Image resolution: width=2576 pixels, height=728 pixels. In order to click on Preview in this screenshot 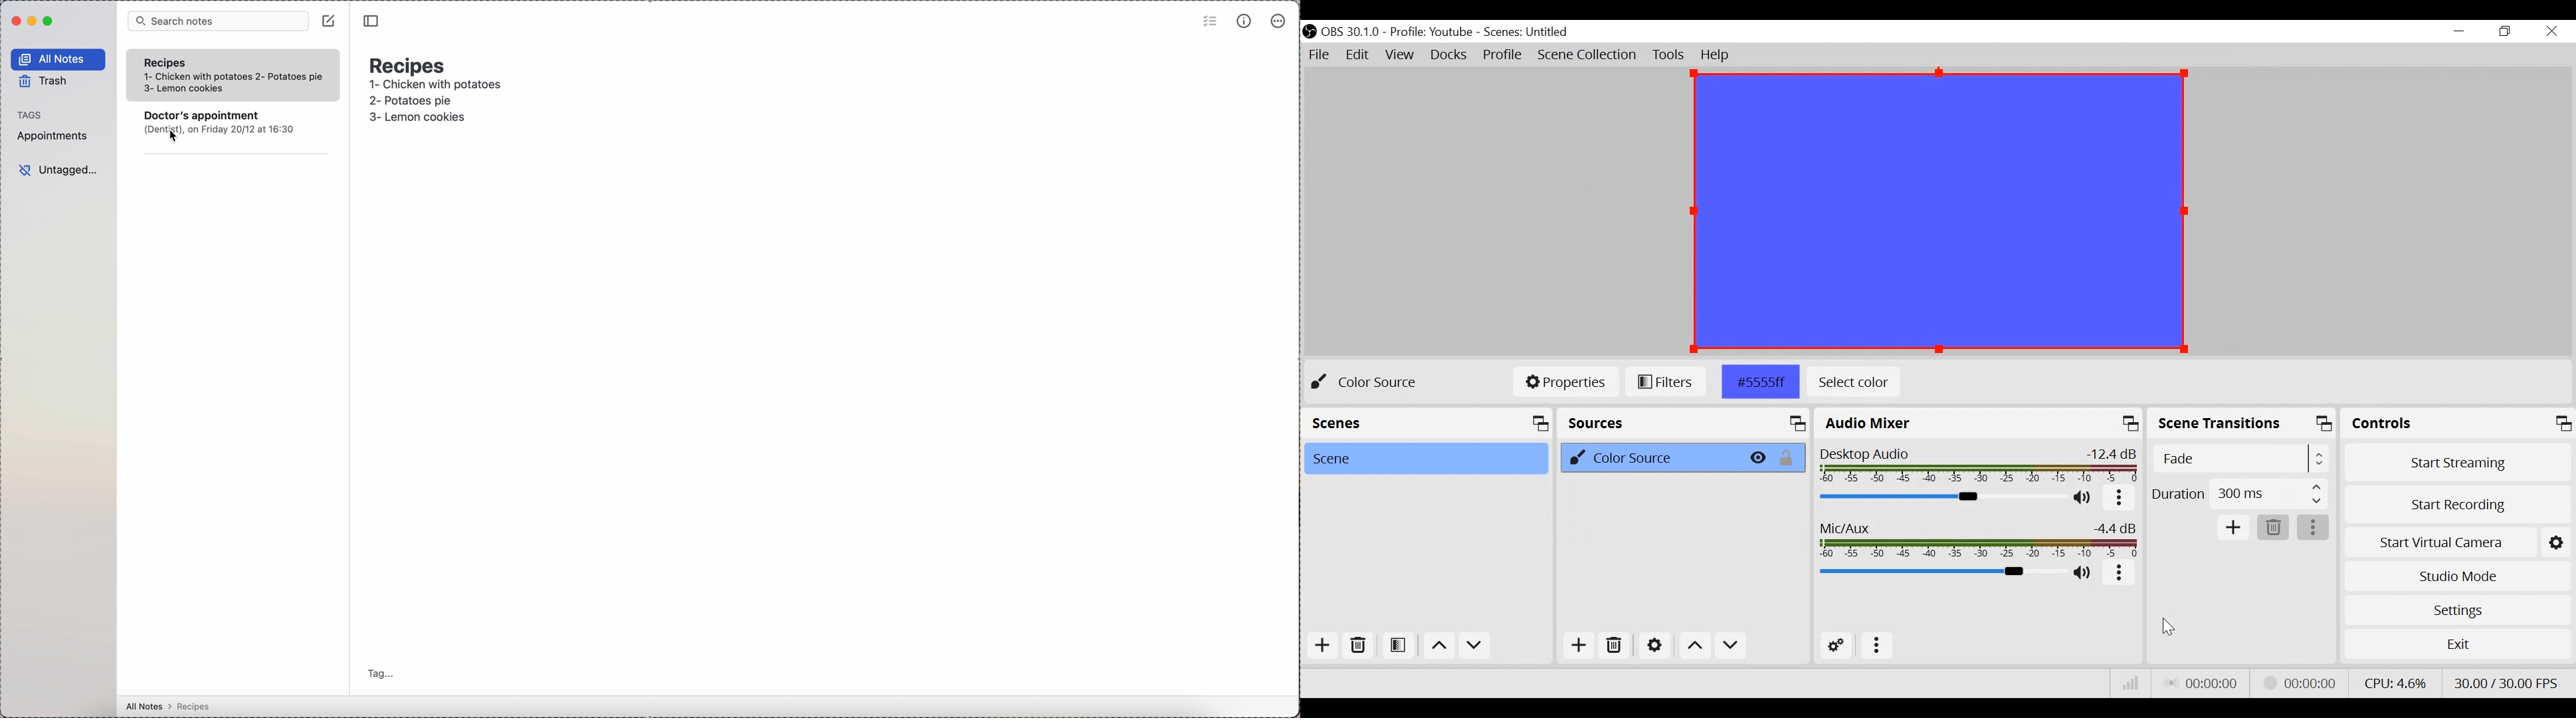, I will do `click(1939, 213)`.